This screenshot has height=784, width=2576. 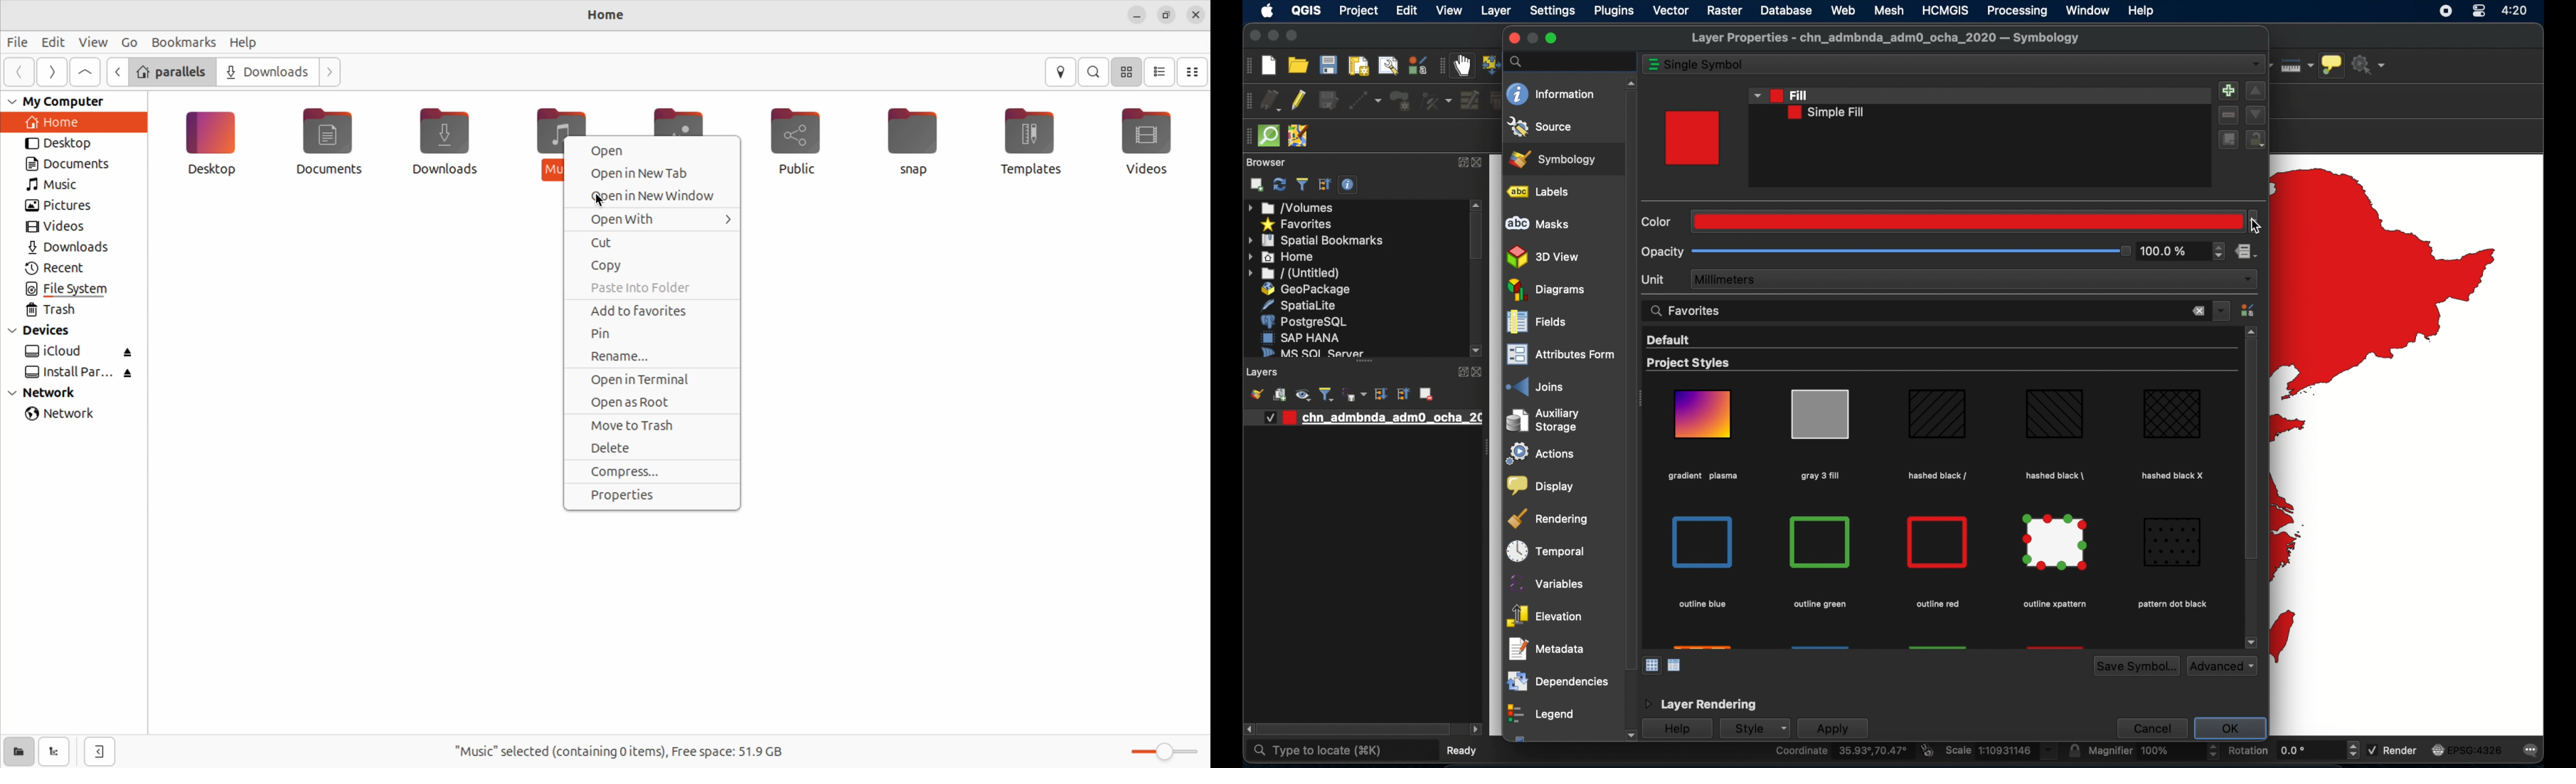 I want to click on open project , so click(x=1297, y=65).